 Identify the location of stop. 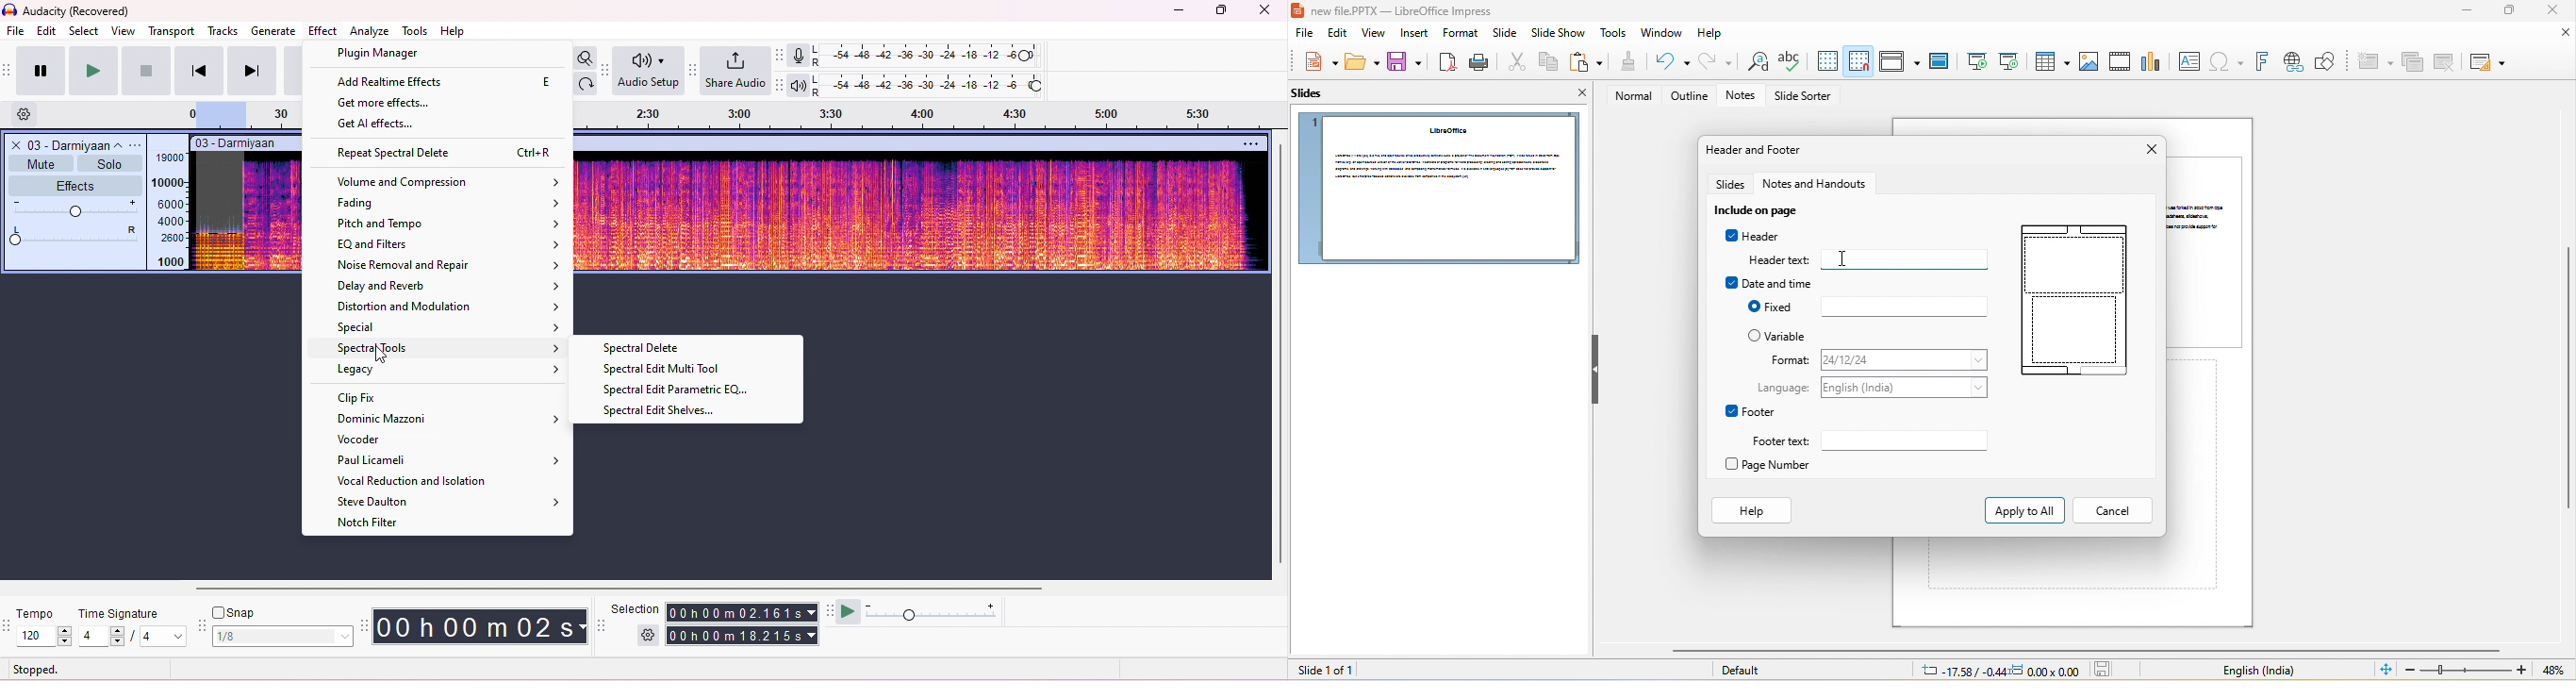
(146, 70).